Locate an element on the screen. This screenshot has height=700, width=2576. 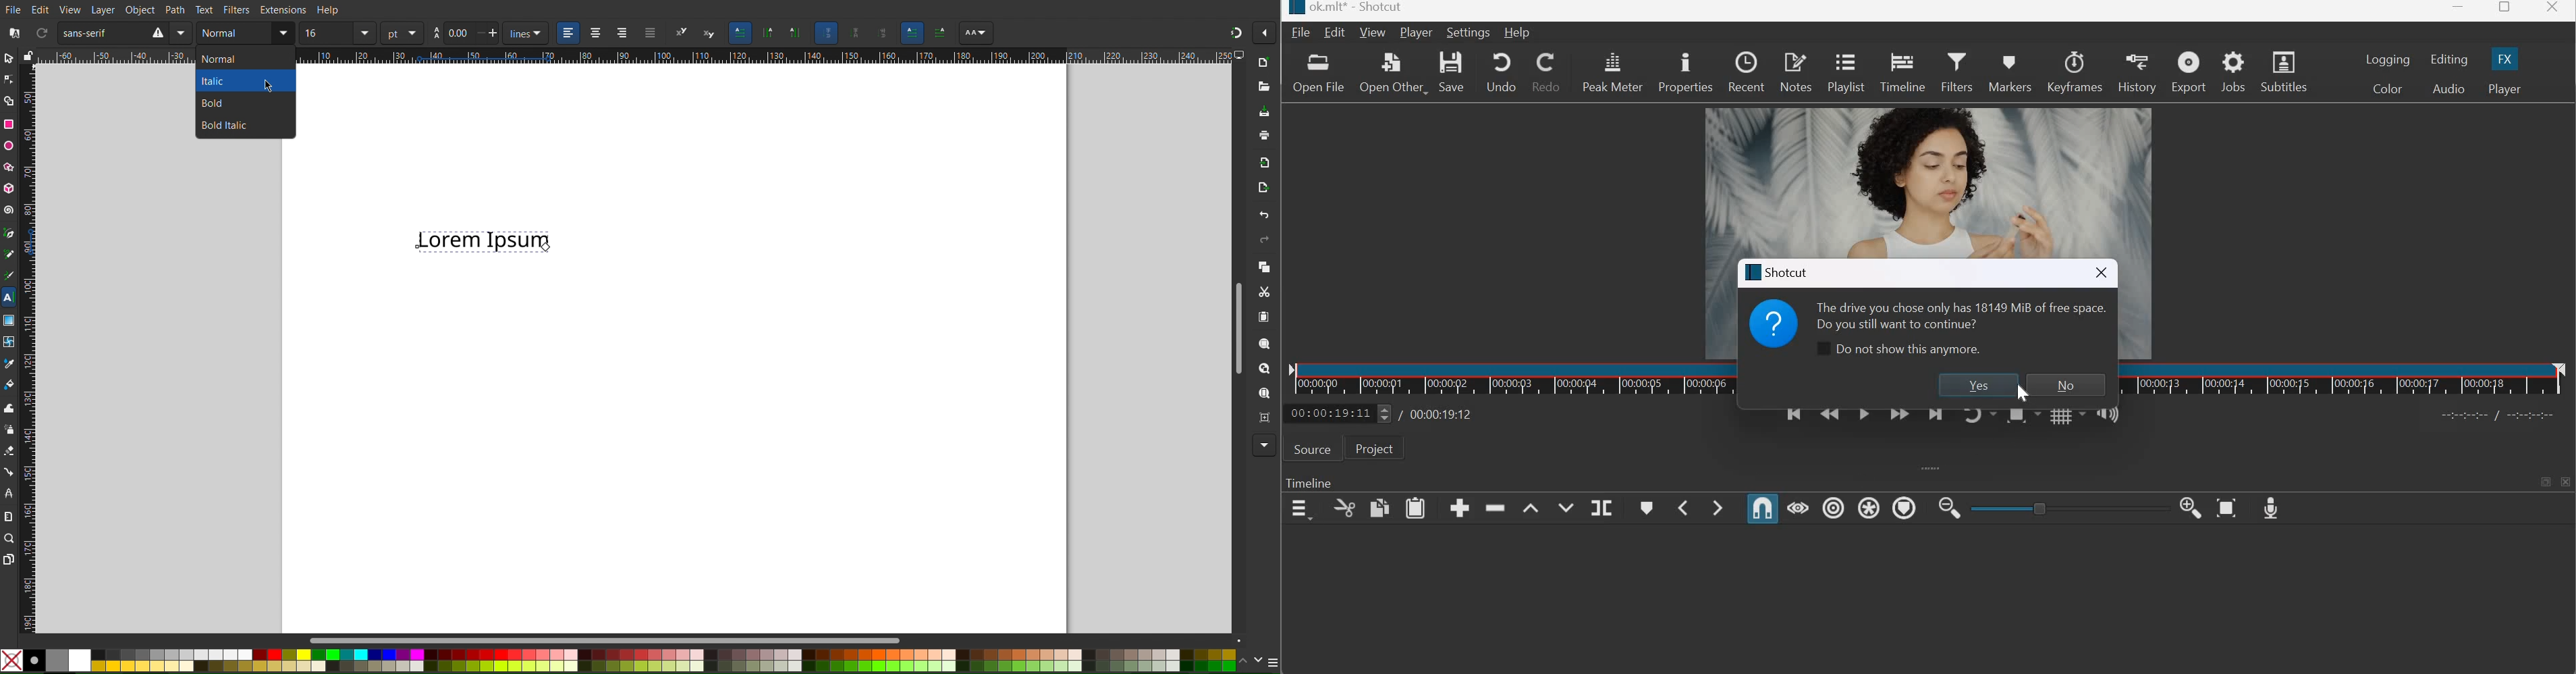
Tweak Tool is located at coordinates (11, 408).